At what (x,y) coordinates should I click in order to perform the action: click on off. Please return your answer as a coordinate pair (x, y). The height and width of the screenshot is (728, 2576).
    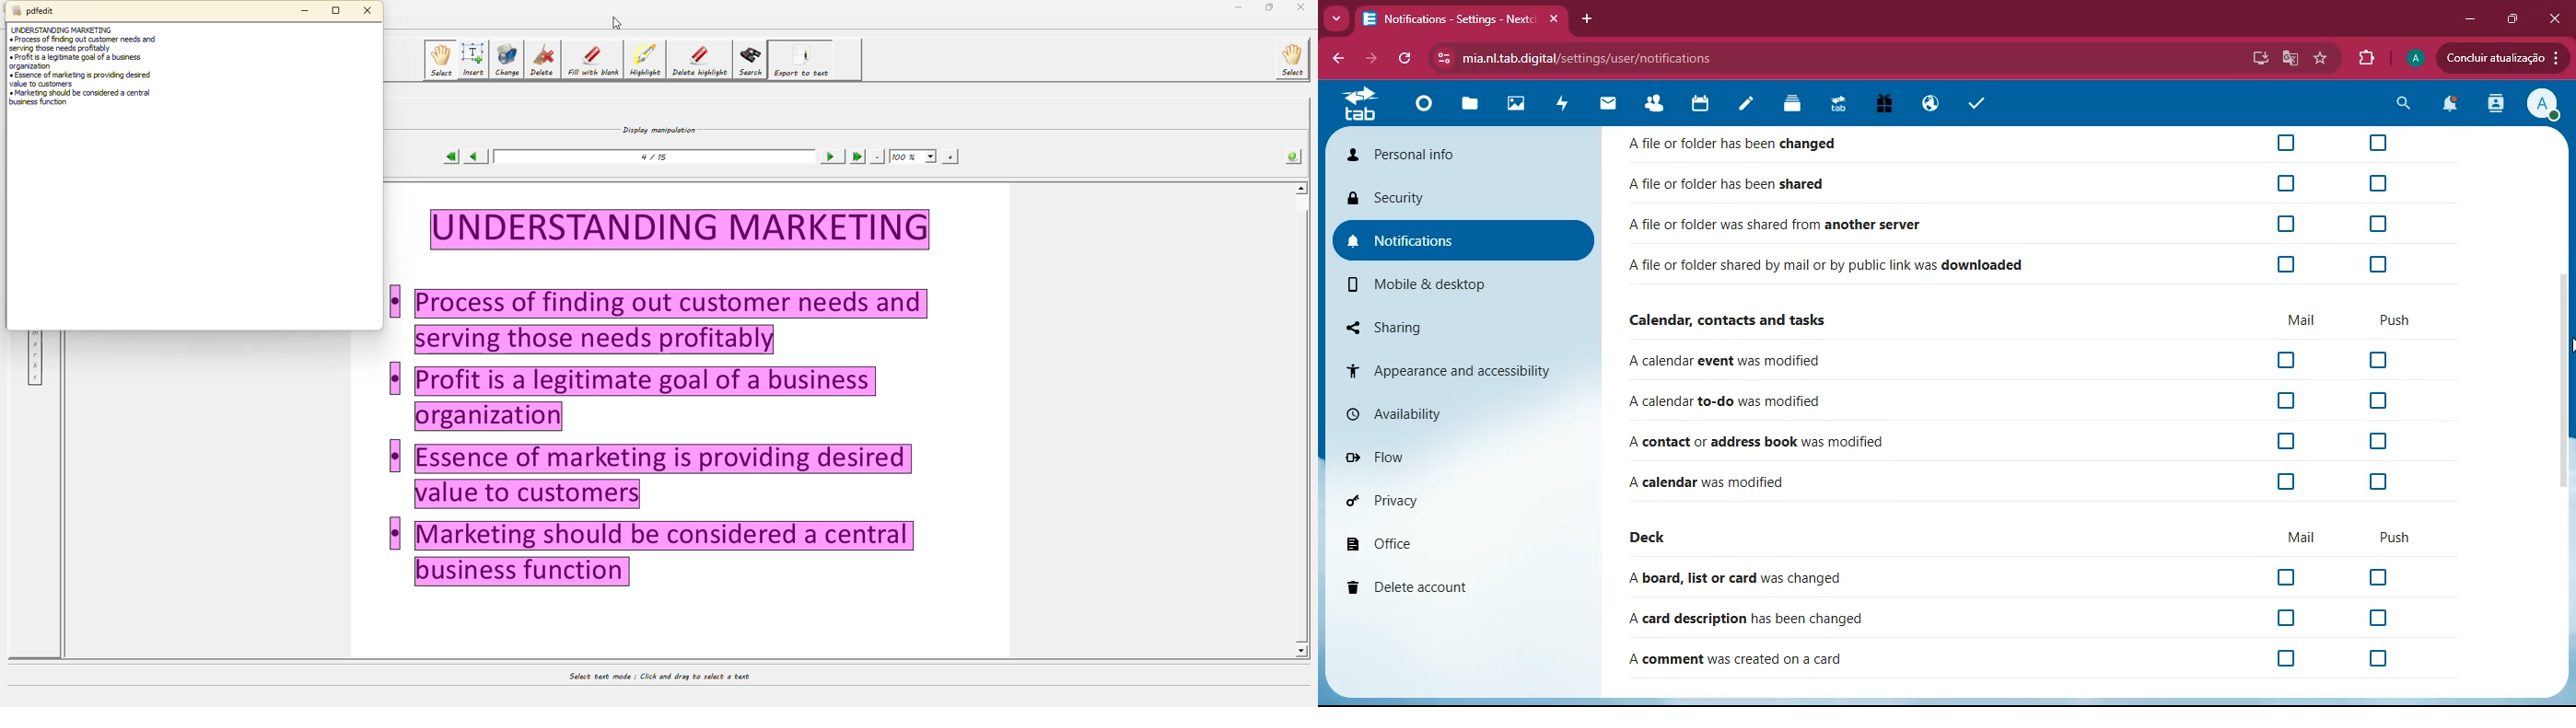
    Looking at the image, I should click on (2286, 183).